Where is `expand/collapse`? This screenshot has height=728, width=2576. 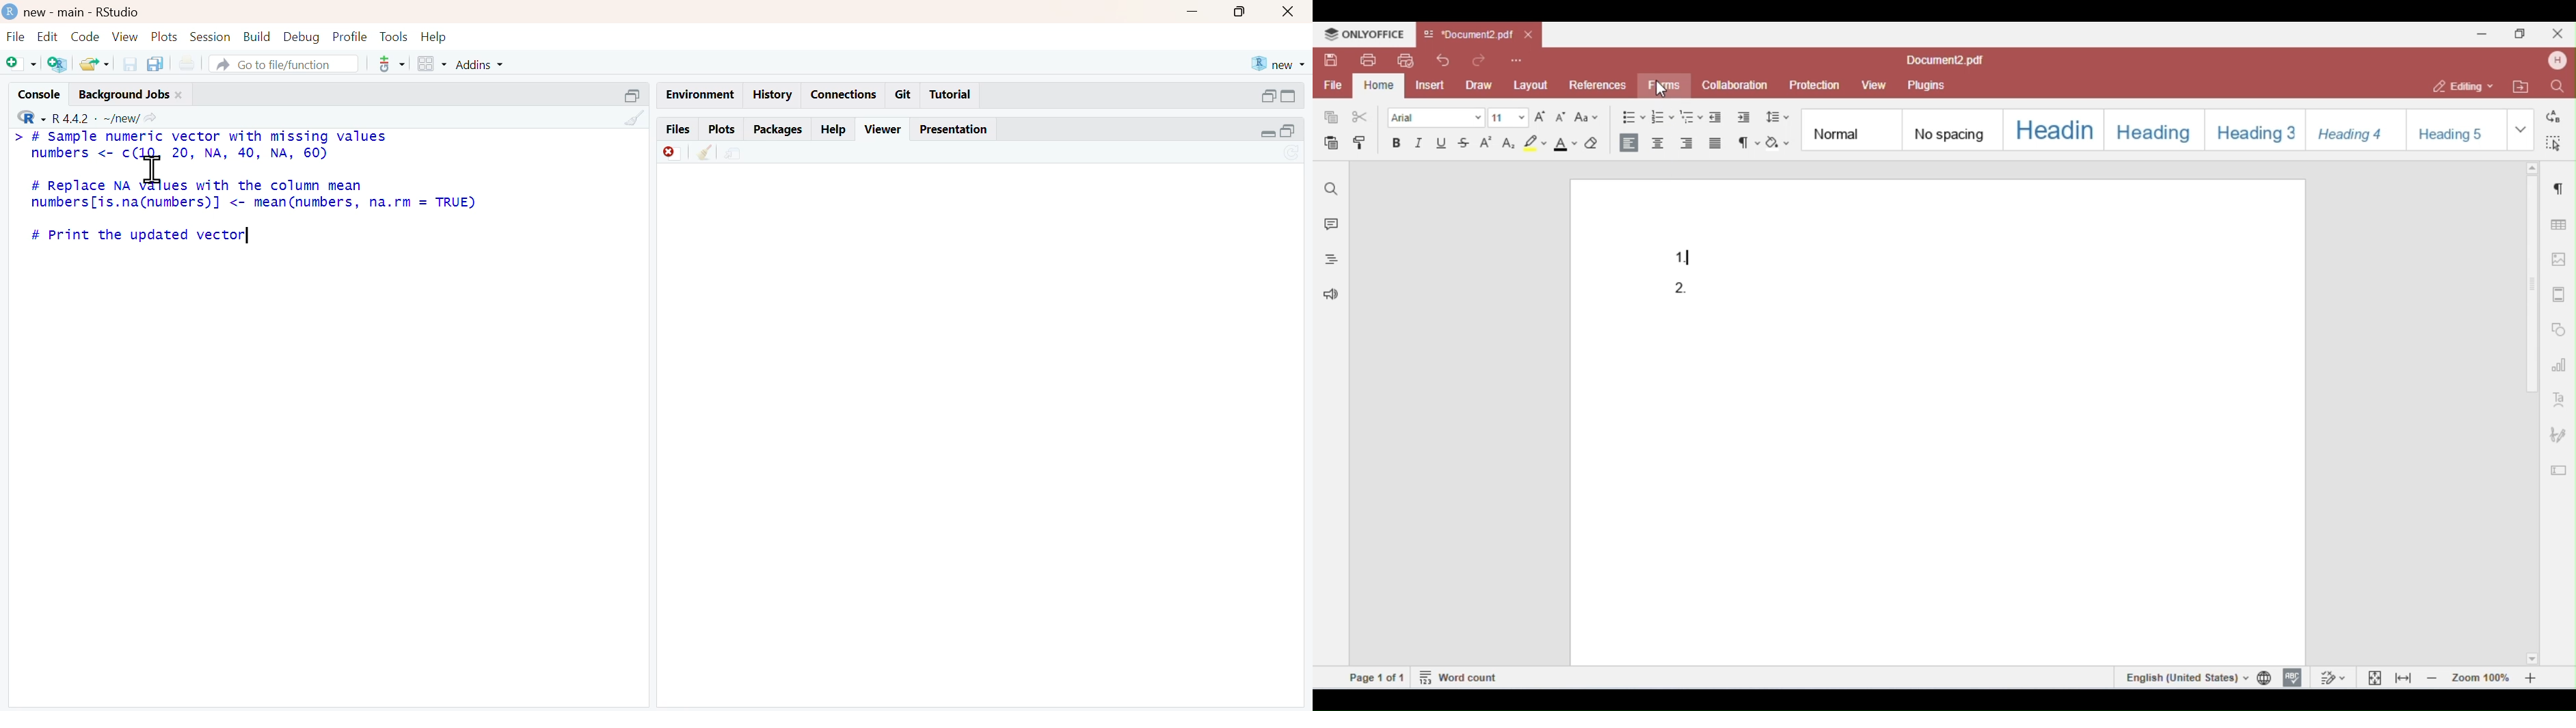
expand/collapse is located at coordinates (1288, 96).